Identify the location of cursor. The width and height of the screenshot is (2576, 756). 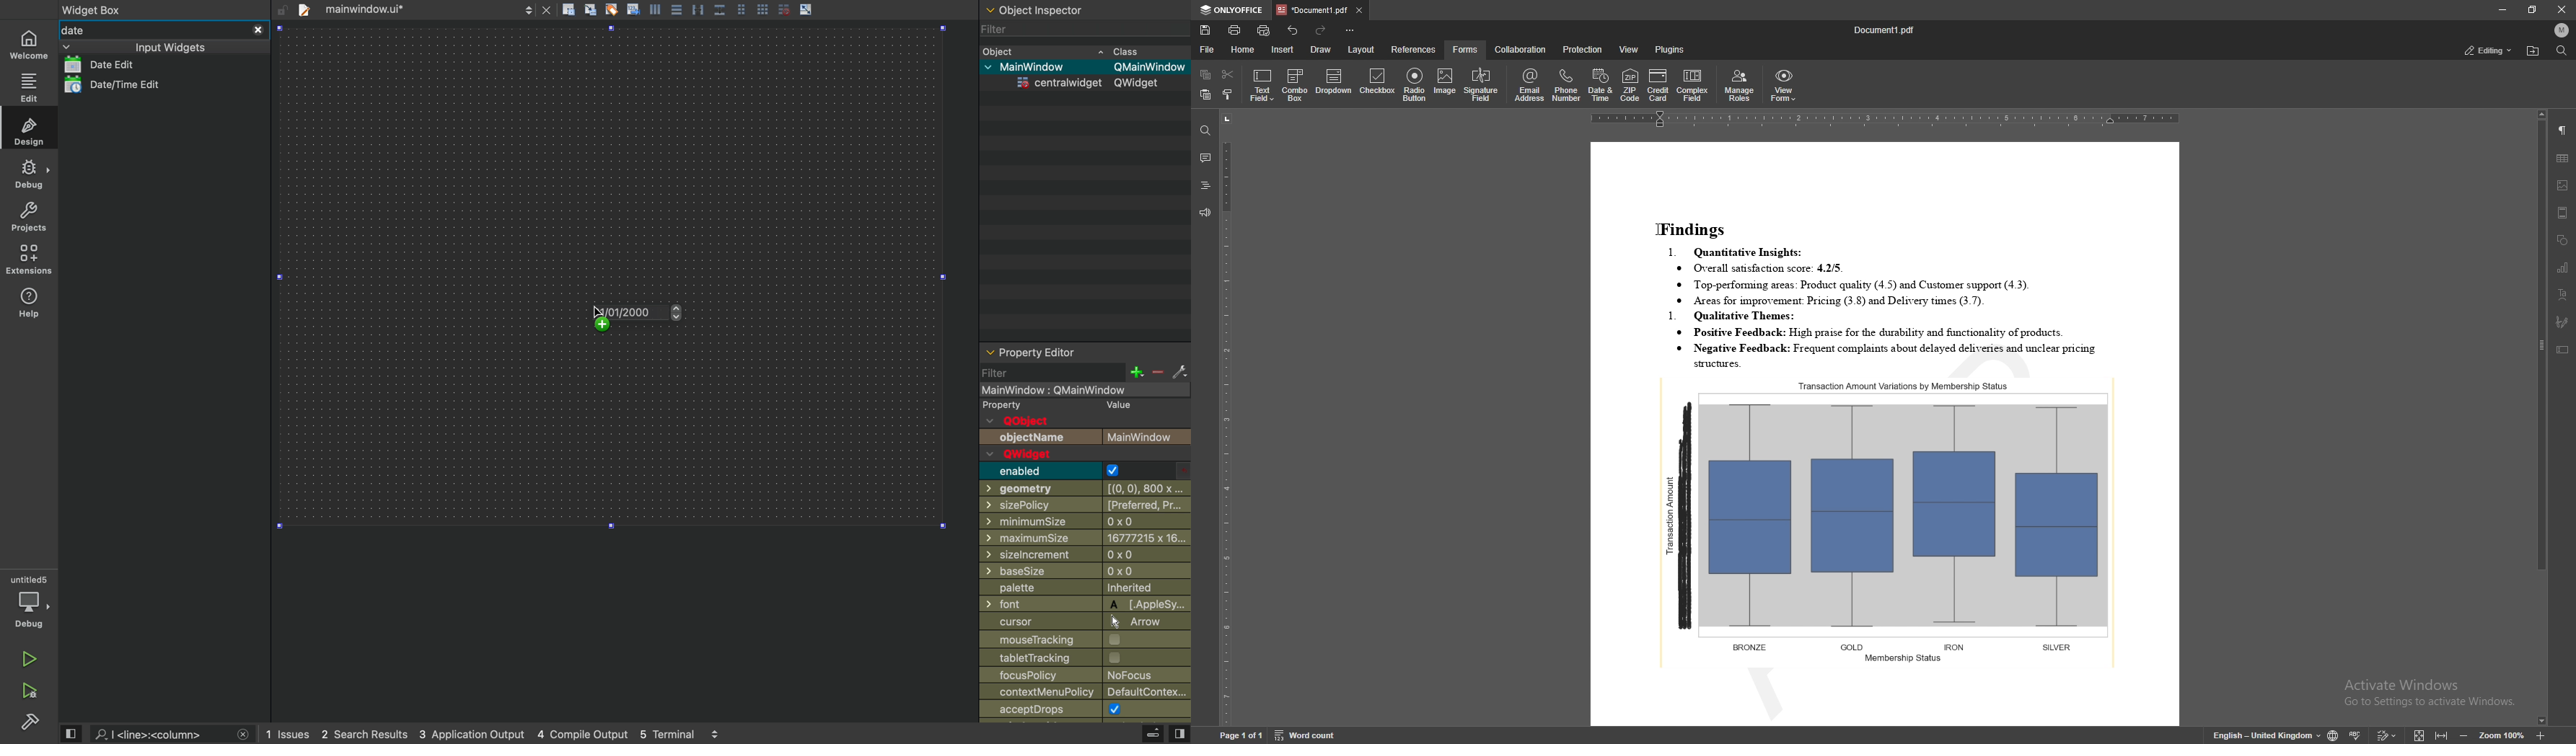
(1078, 623).